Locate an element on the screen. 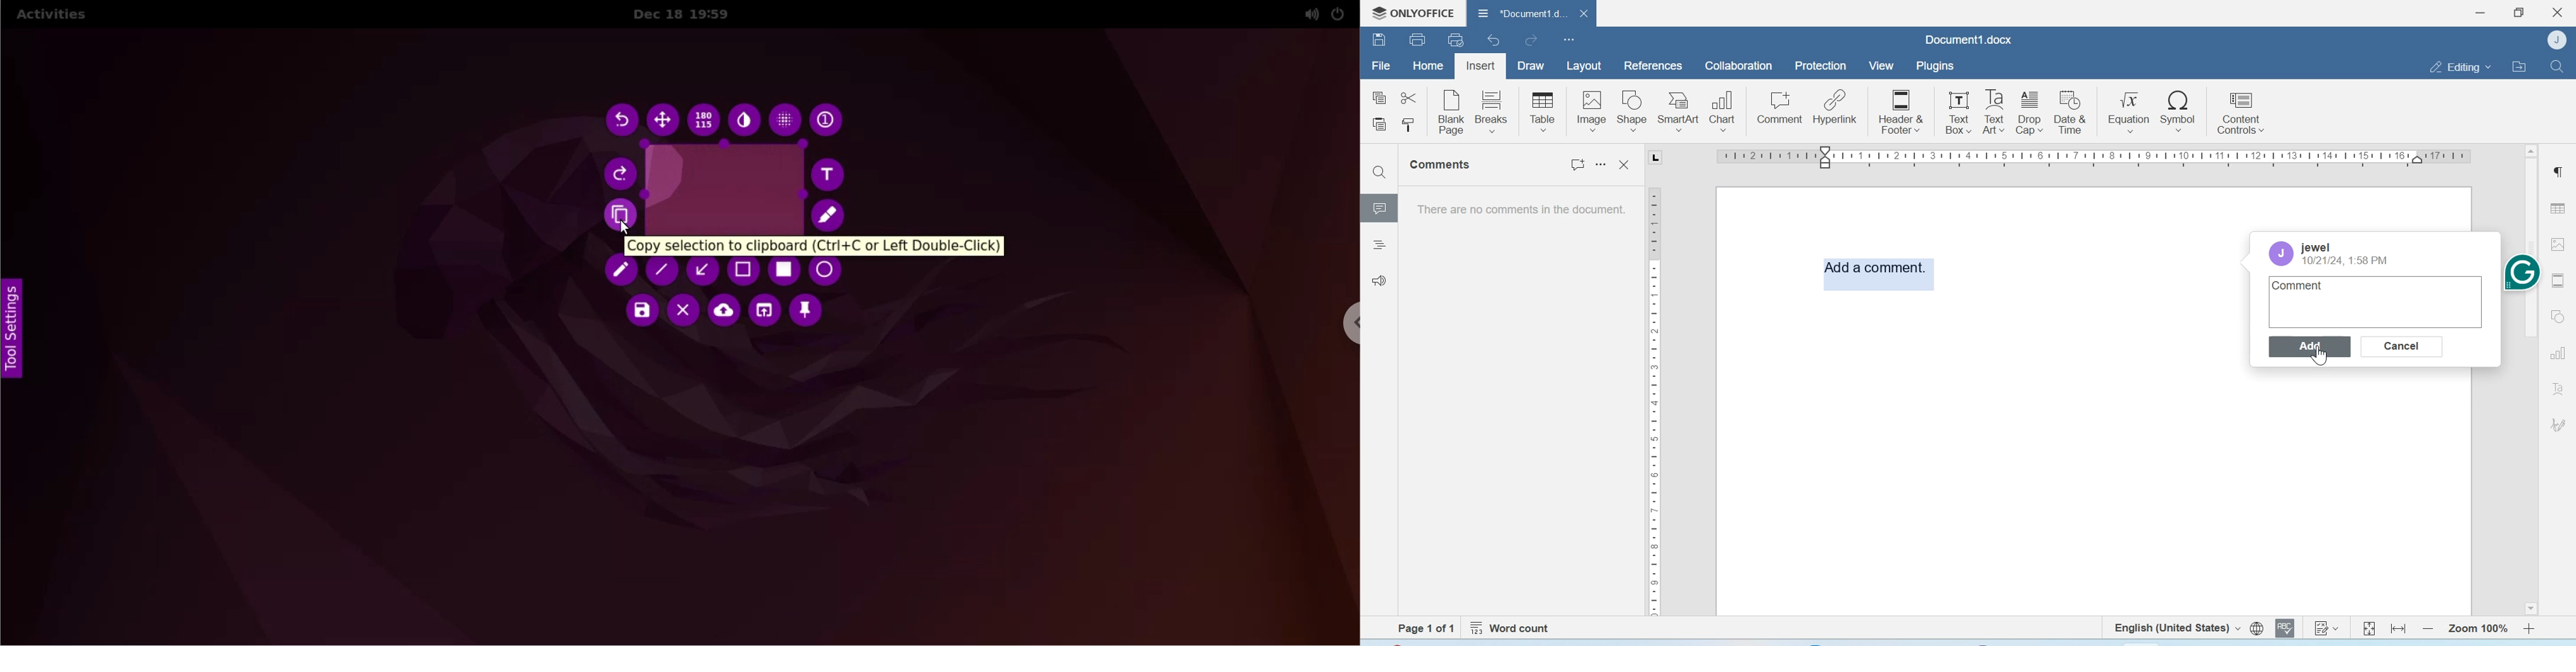  Print file is located at coordinates (1419, 39).